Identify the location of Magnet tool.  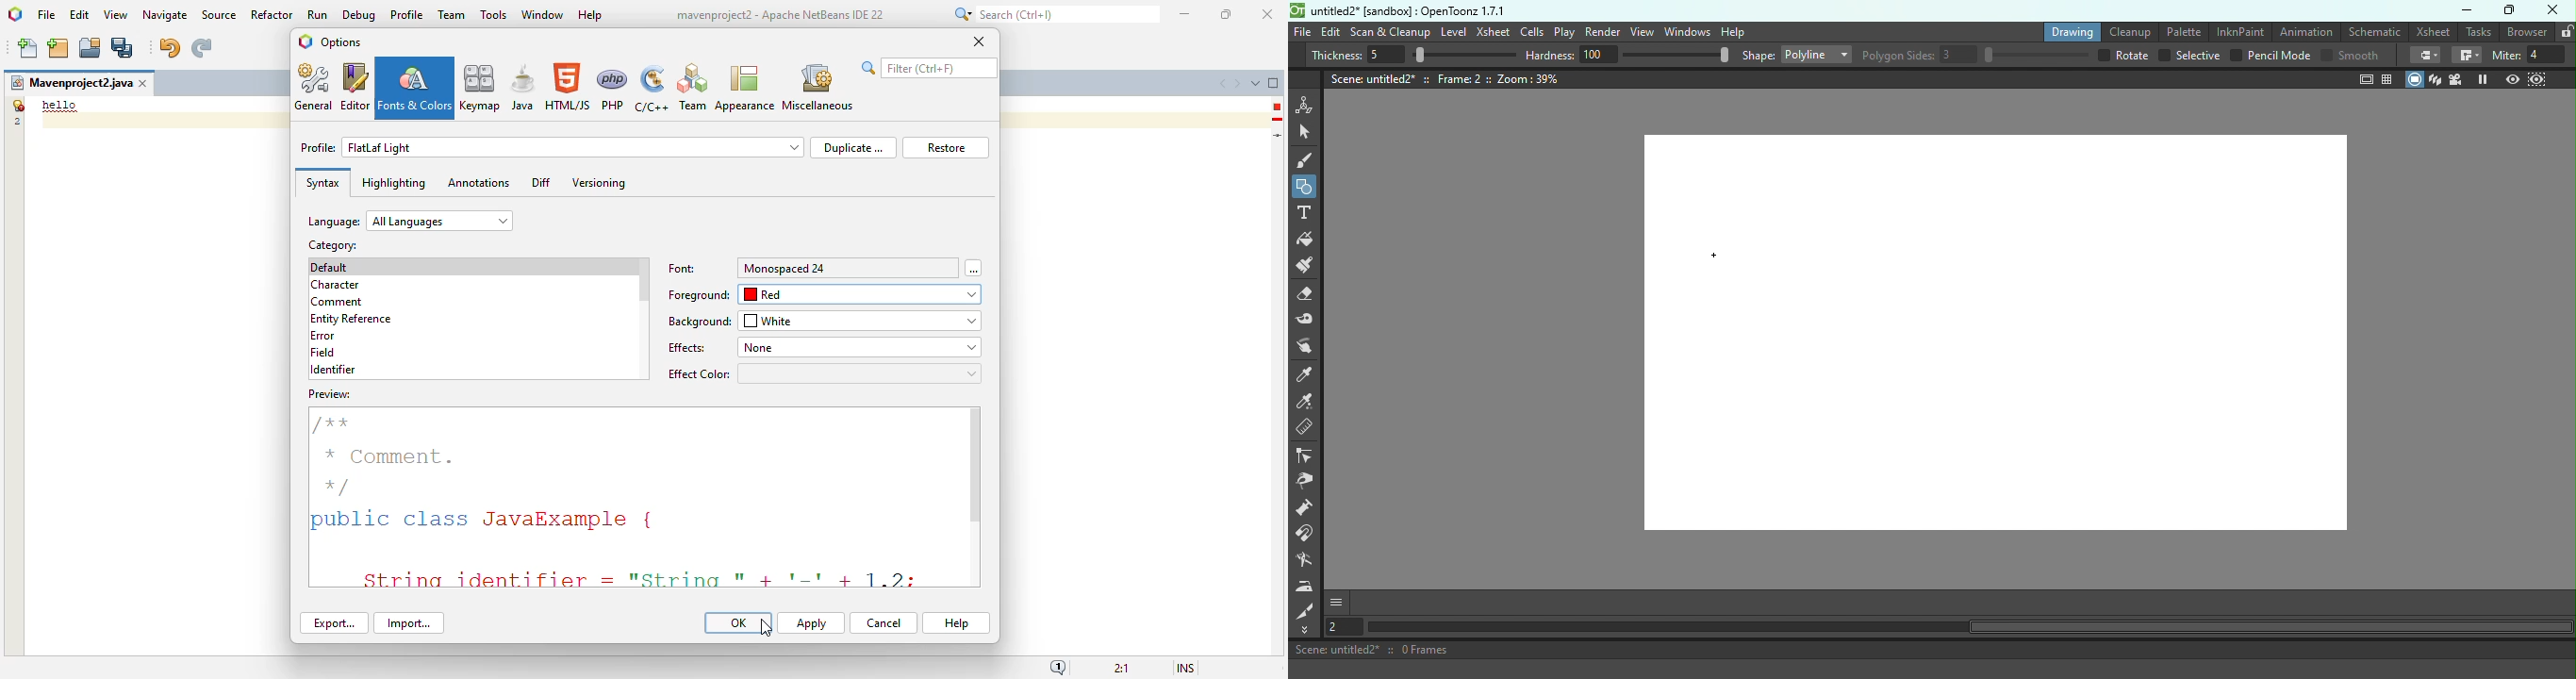
(1308, 536).